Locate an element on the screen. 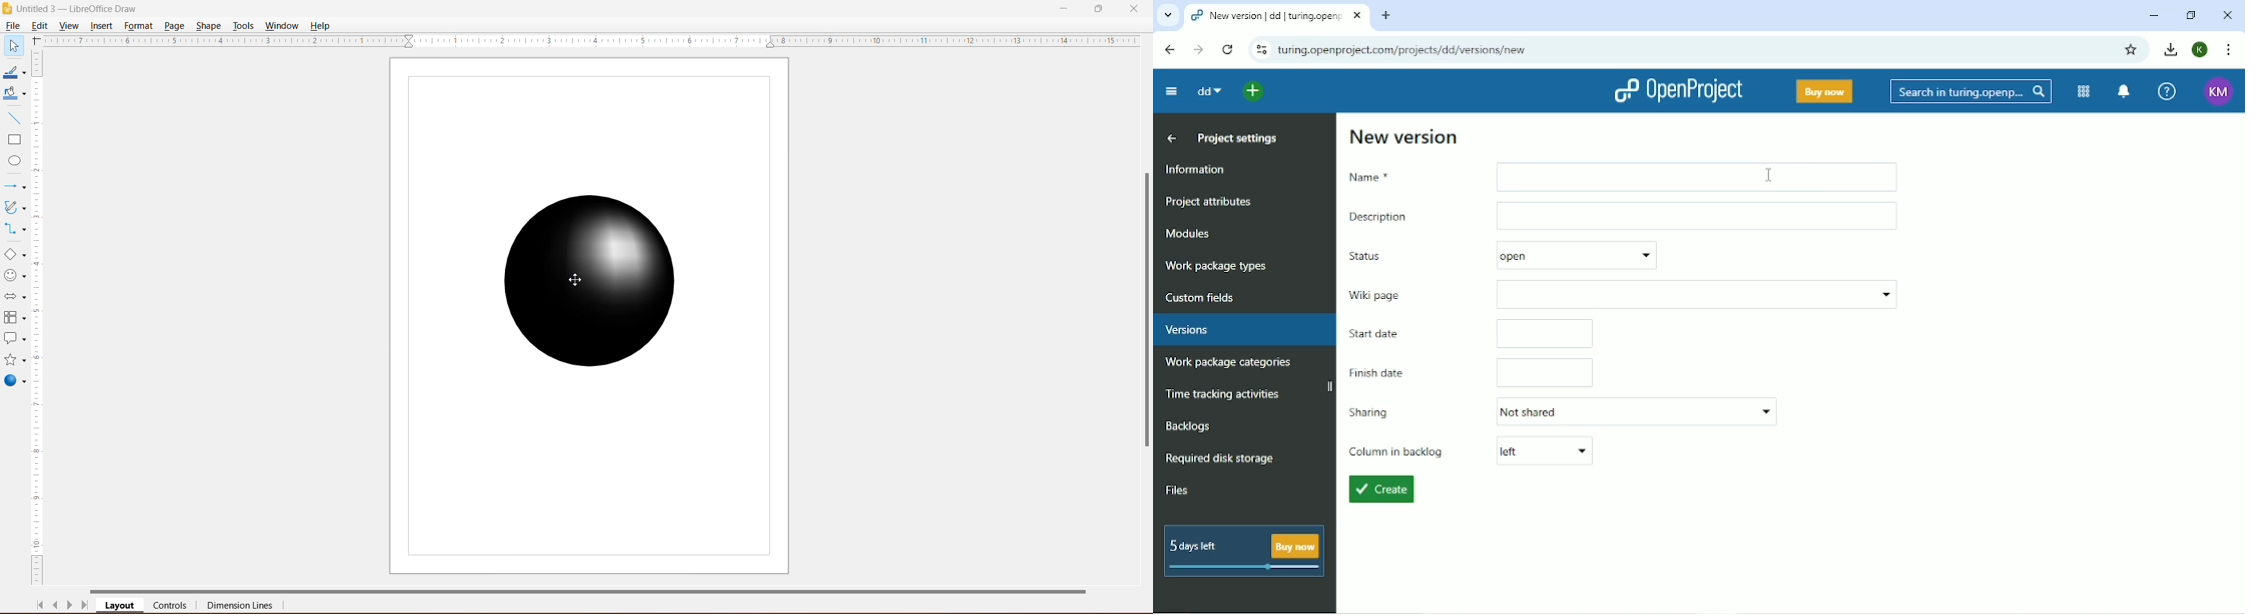  Search is located at coordinates (1972, 92).